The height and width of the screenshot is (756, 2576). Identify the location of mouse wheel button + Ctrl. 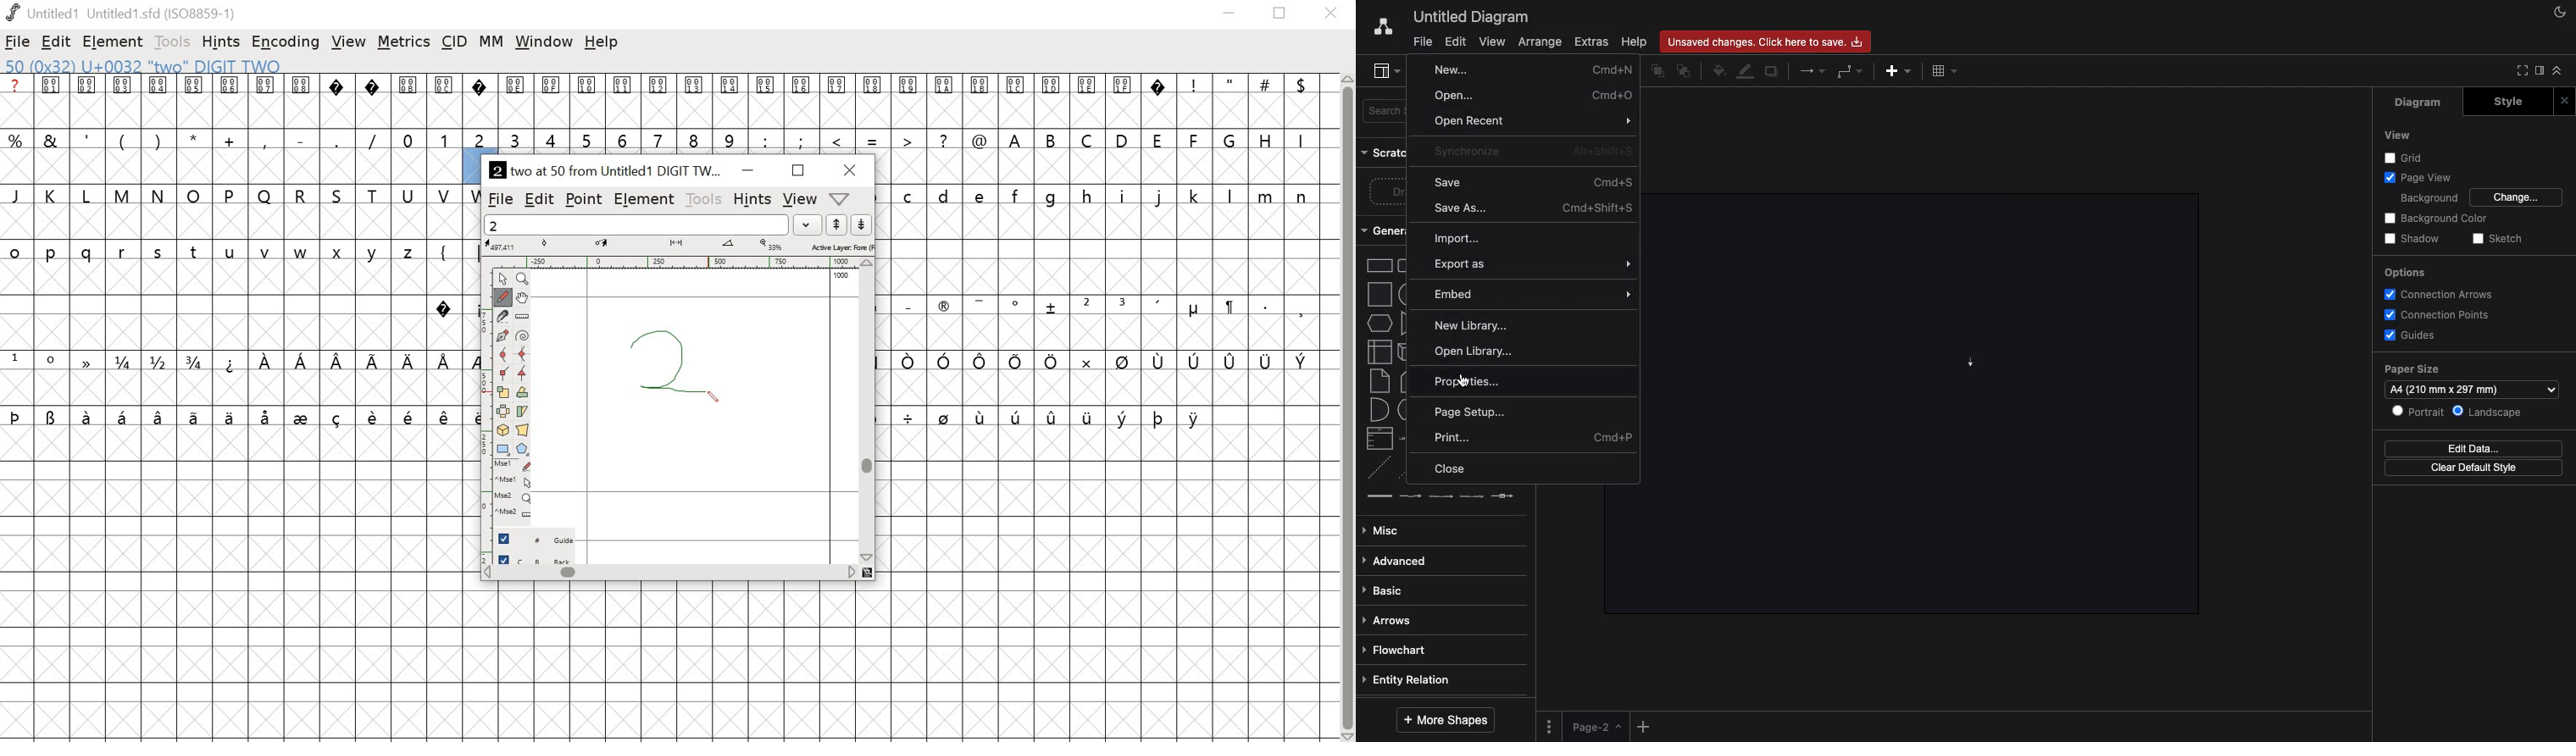
(515, 516).